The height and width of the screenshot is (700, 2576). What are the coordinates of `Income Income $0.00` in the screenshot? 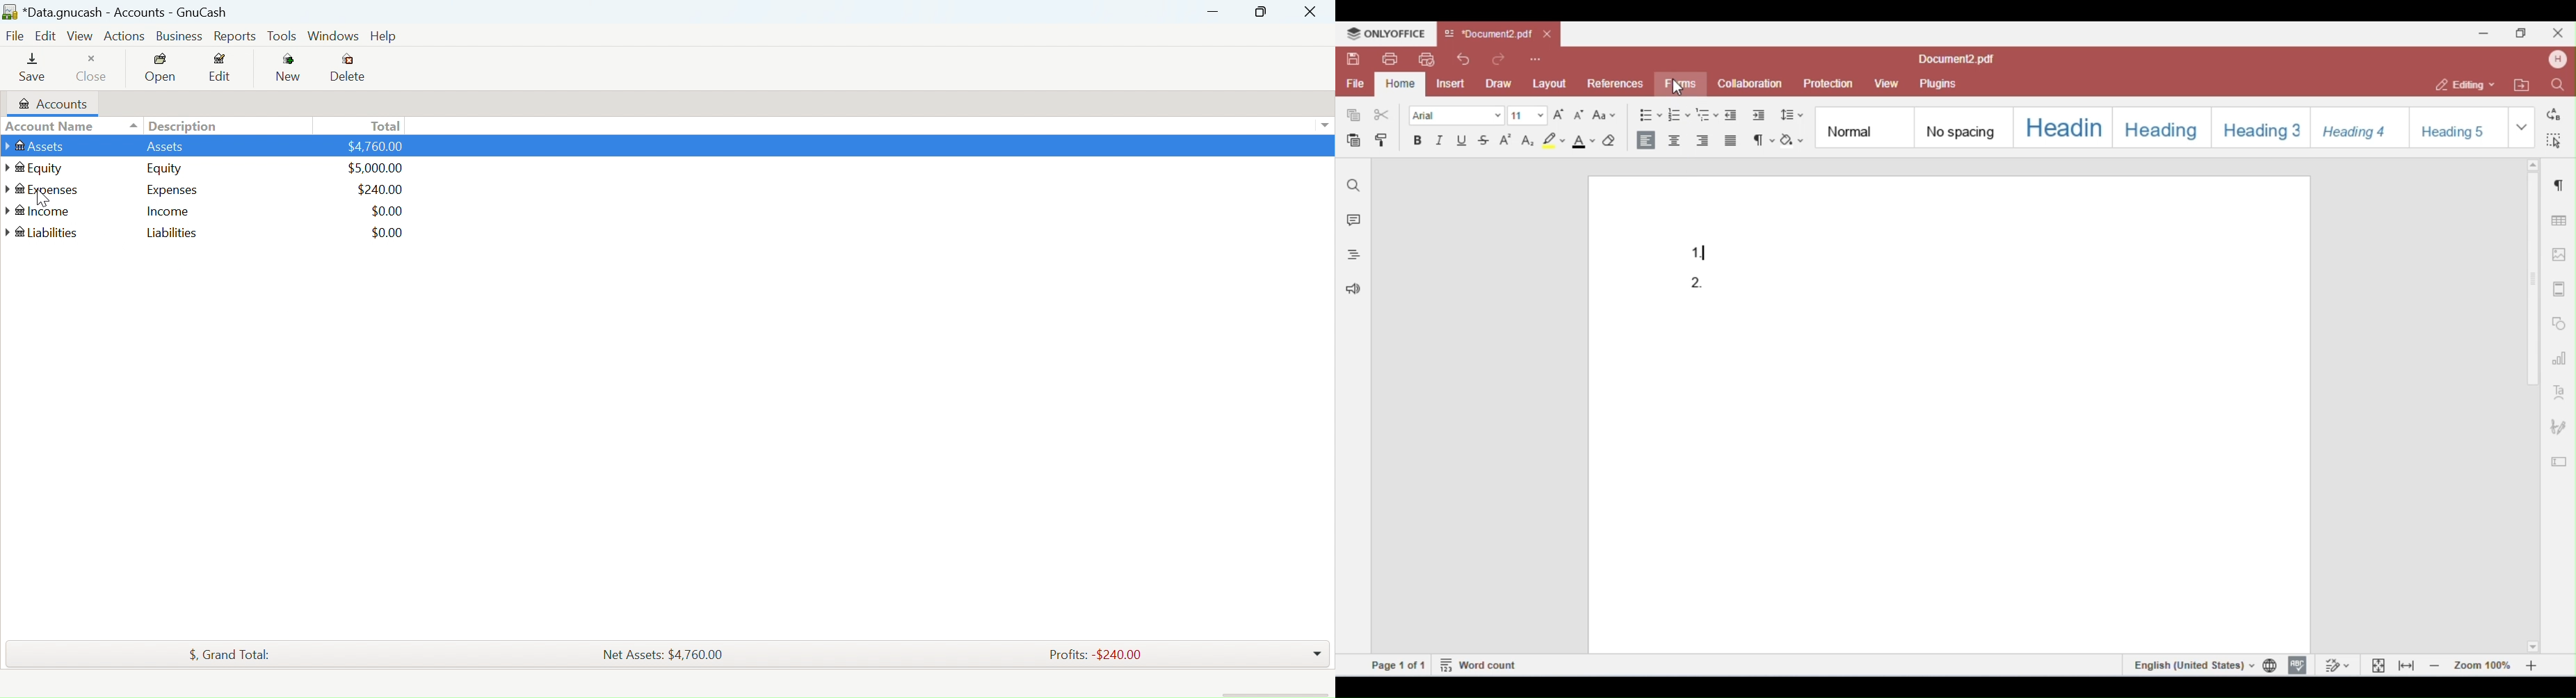 It's located at (216, 213).